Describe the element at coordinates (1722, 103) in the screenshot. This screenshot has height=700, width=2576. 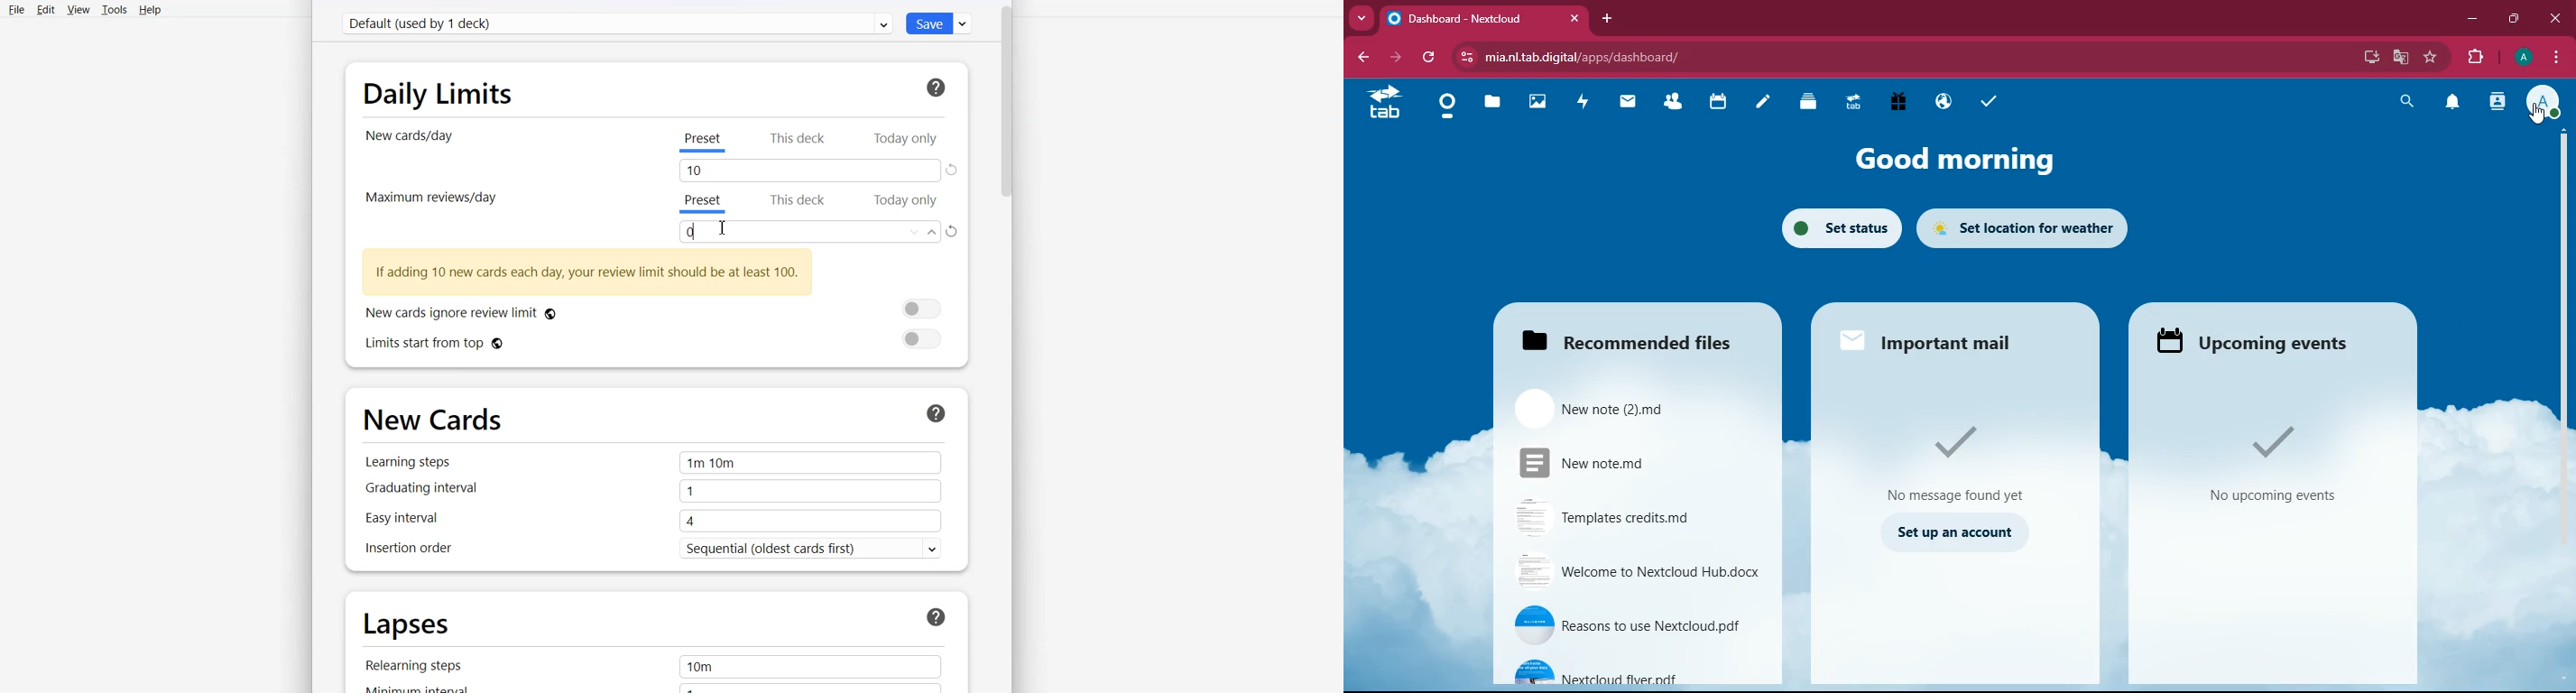
I see `calendar` at that location.